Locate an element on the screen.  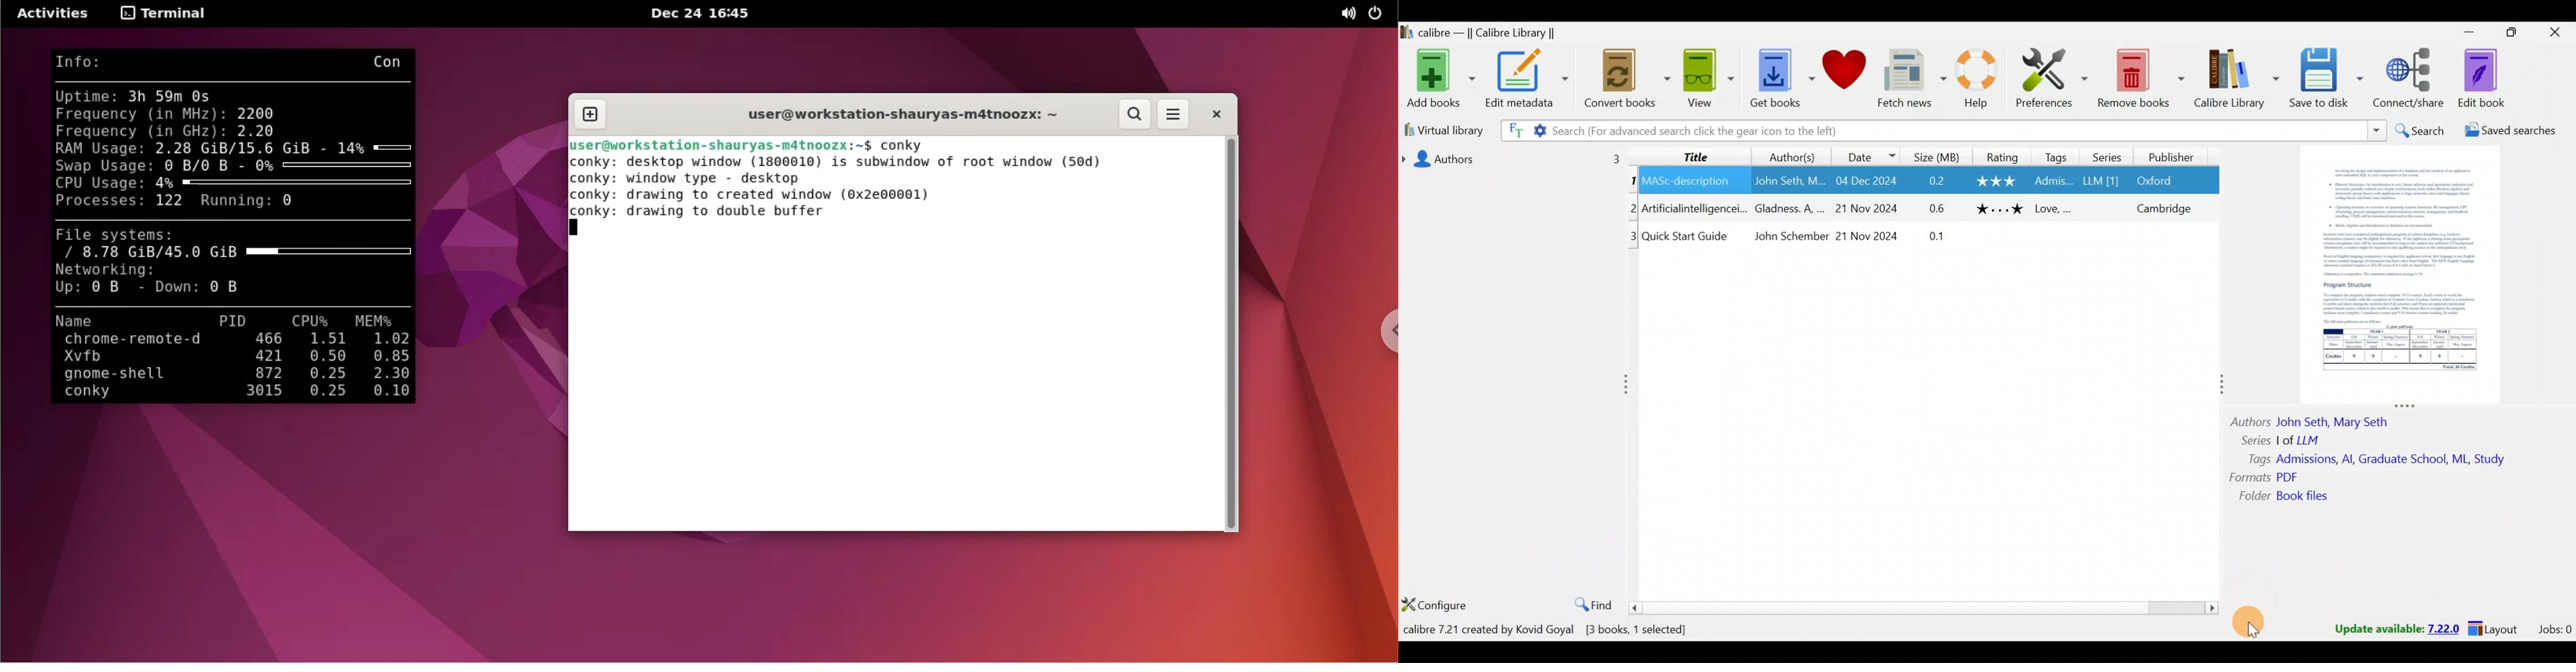
Edit book is located at coordinates (2494, 78).